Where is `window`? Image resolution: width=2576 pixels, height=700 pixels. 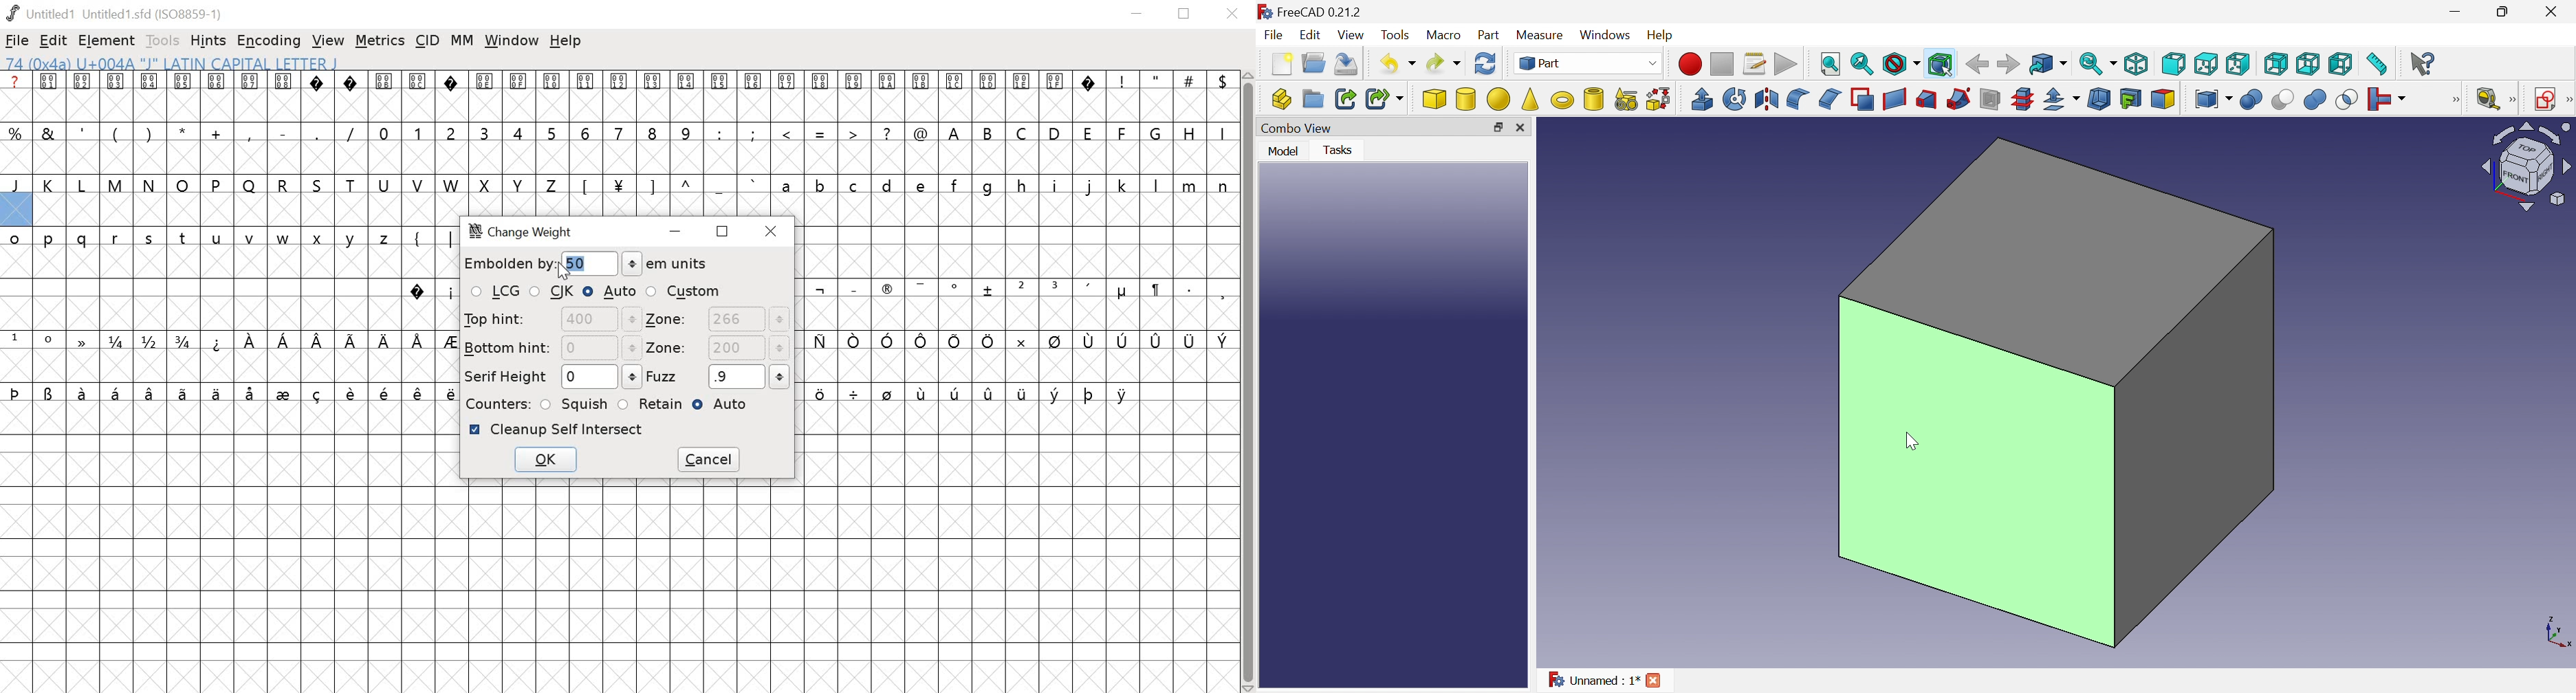
window is located at coordinates (512, 41).